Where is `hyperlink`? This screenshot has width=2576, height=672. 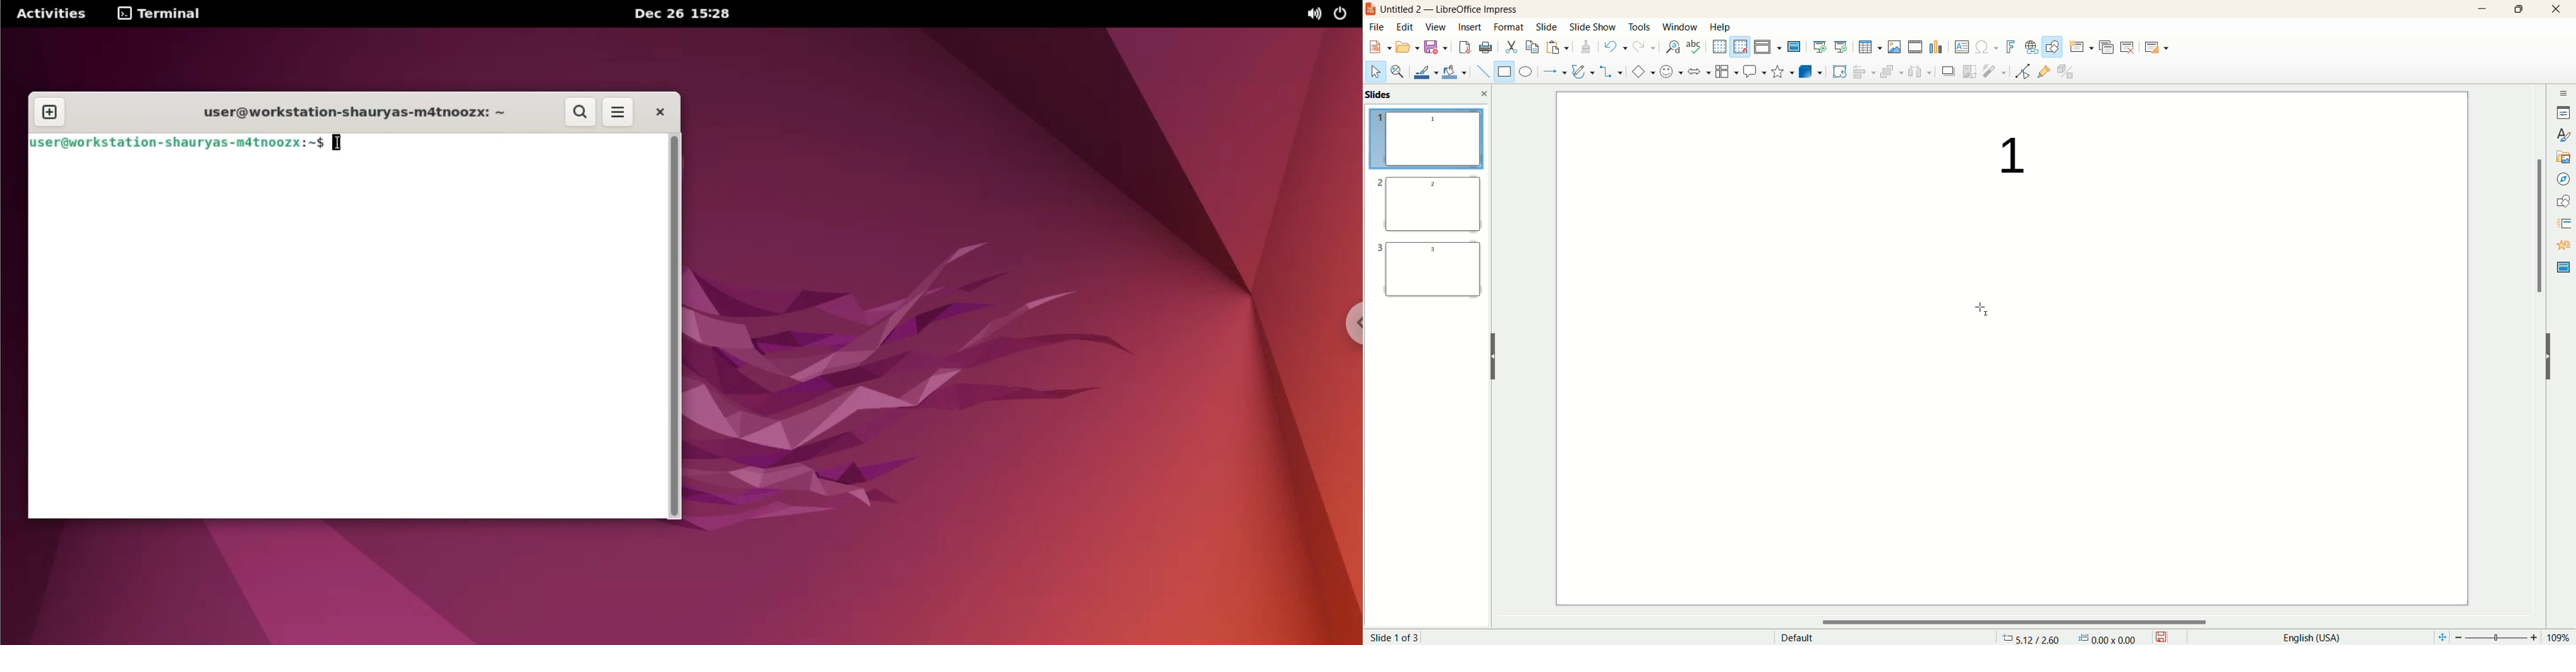
hyperlink is located at coordinates (2029, 47).